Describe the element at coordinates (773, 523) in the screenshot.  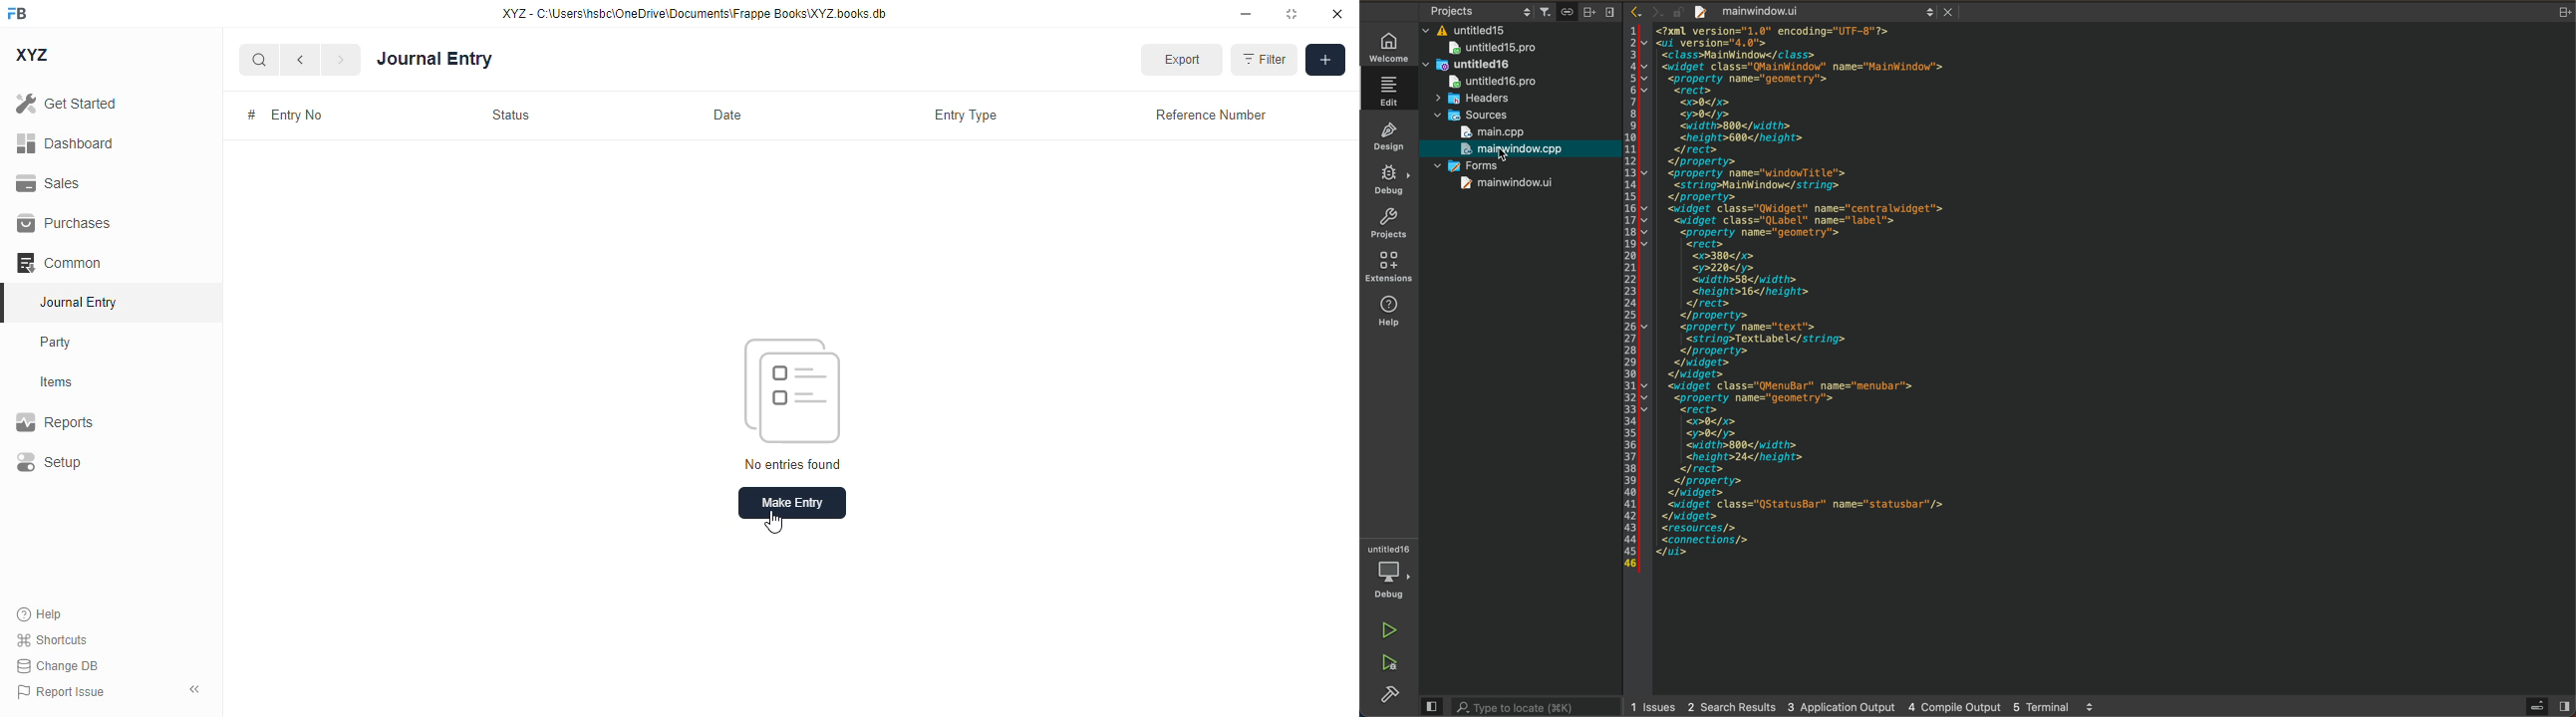
I see `cursor` at that location.